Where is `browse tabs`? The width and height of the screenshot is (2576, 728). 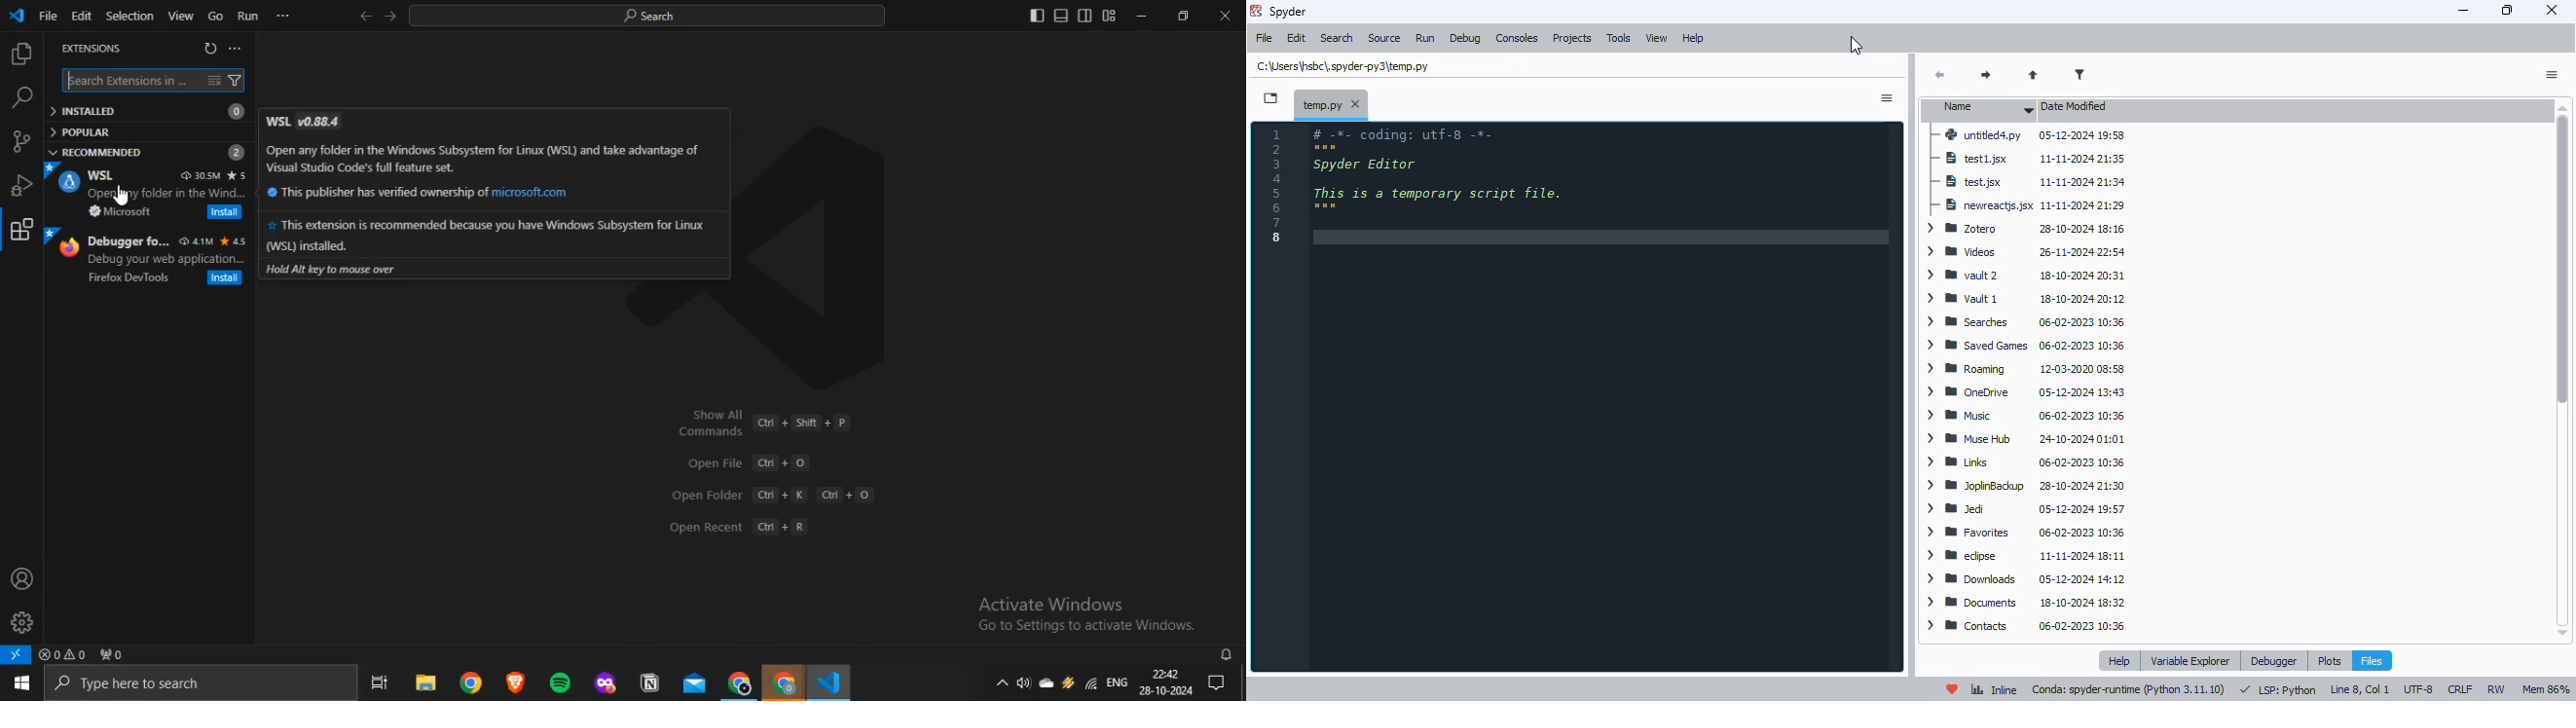 browse tabs is located at coordinates (1271, 98).